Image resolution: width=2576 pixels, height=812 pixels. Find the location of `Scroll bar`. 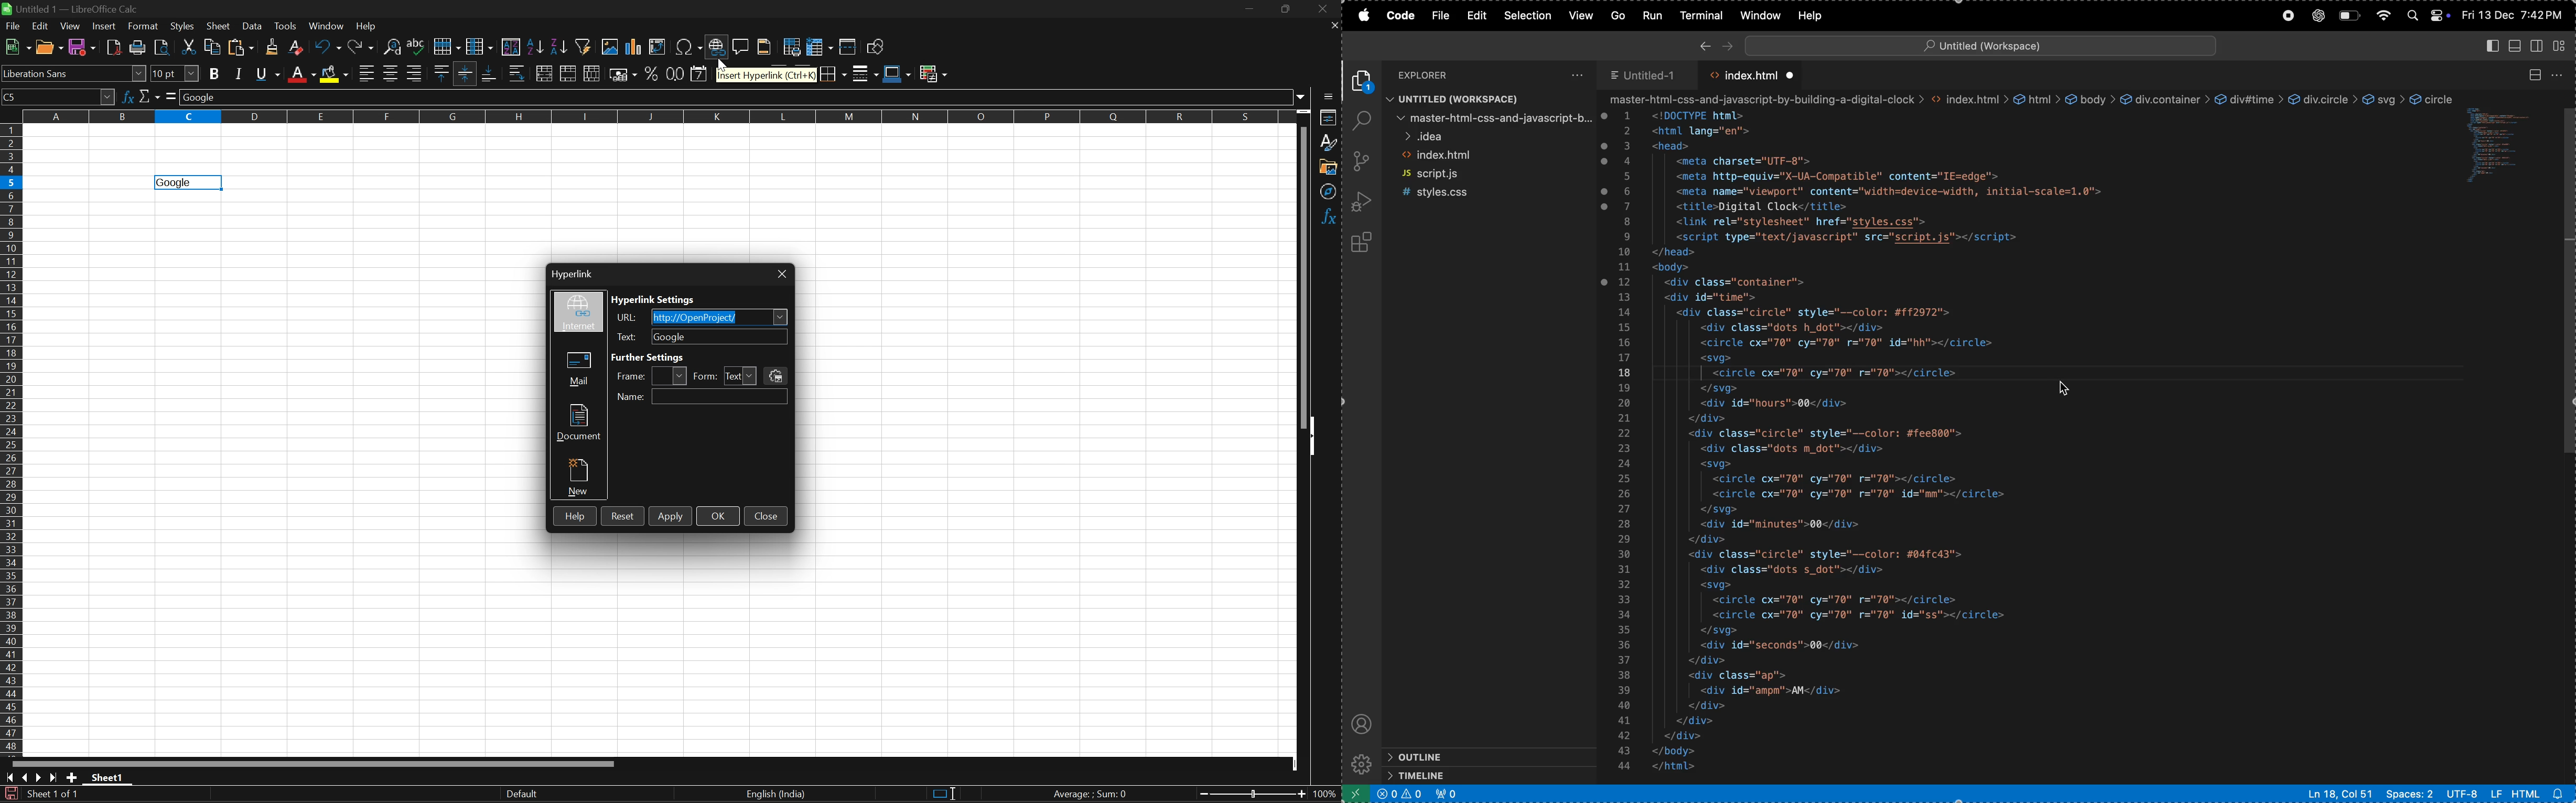

Scroll bar is located at coordinates (314, 763).